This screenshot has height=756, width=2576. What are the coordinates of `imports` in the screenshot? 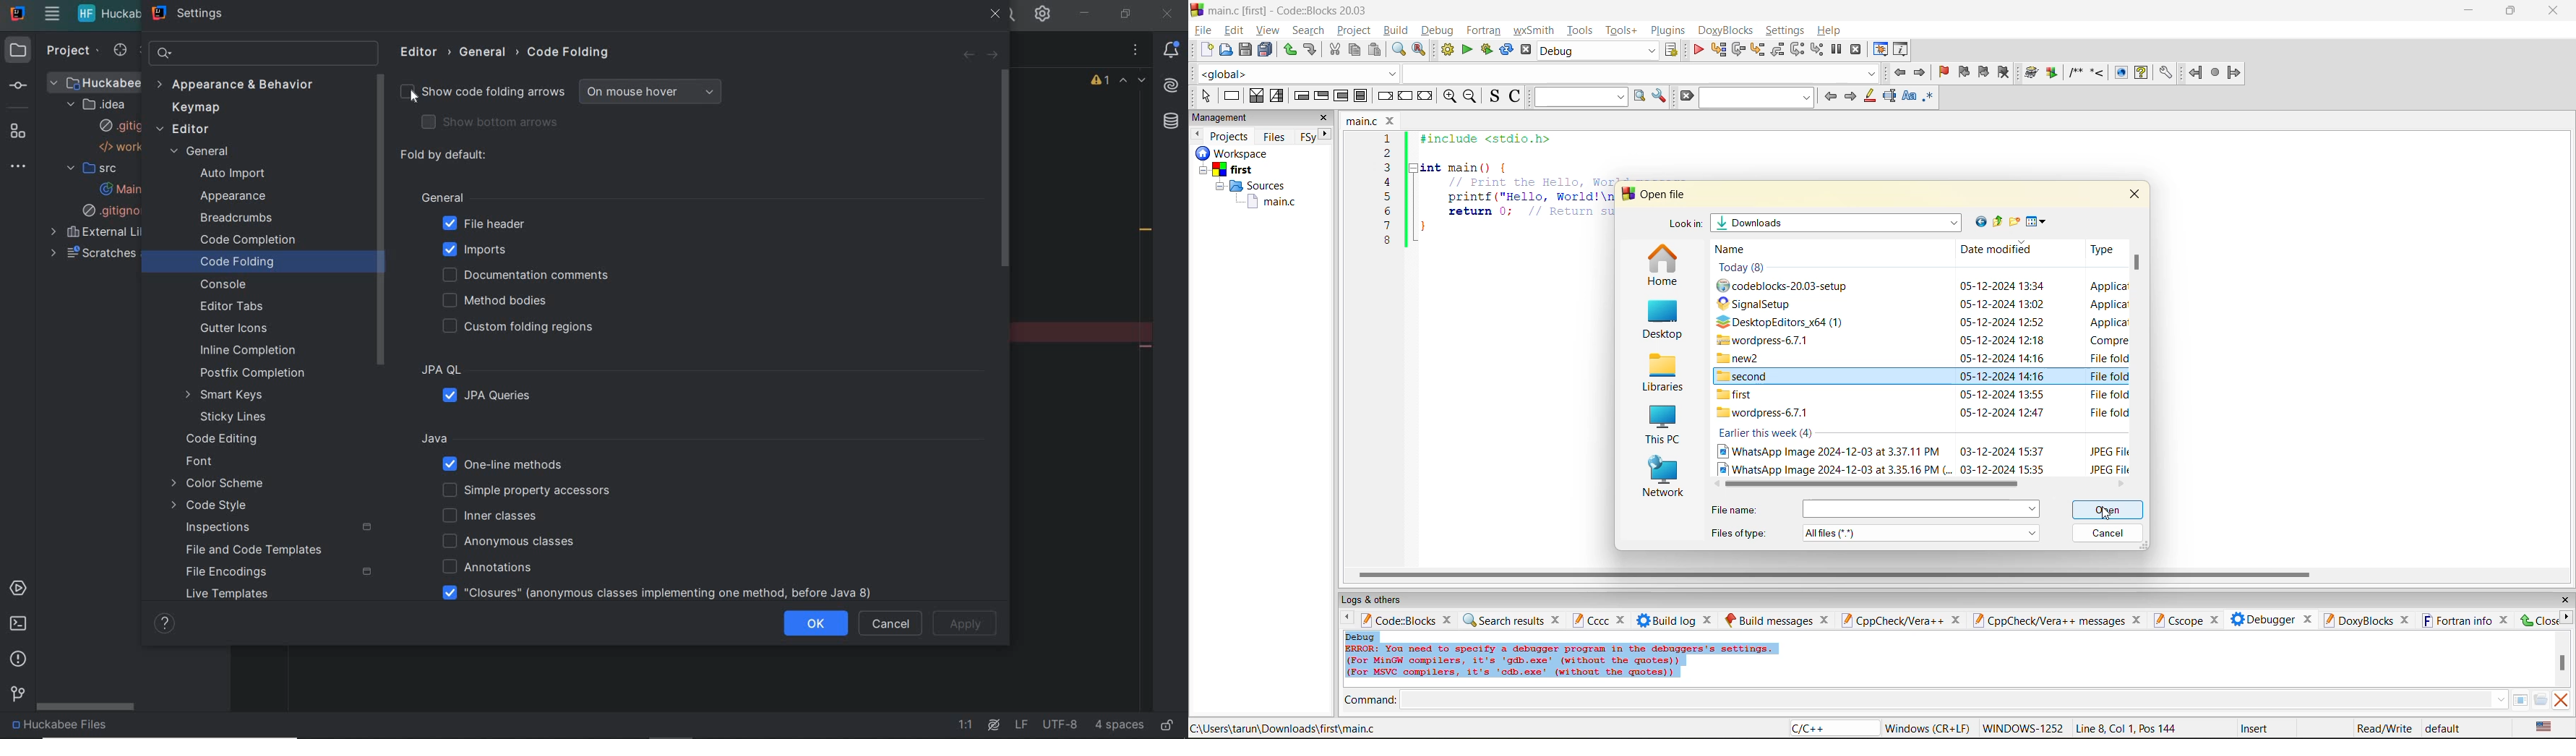 It's located at (480, 252).